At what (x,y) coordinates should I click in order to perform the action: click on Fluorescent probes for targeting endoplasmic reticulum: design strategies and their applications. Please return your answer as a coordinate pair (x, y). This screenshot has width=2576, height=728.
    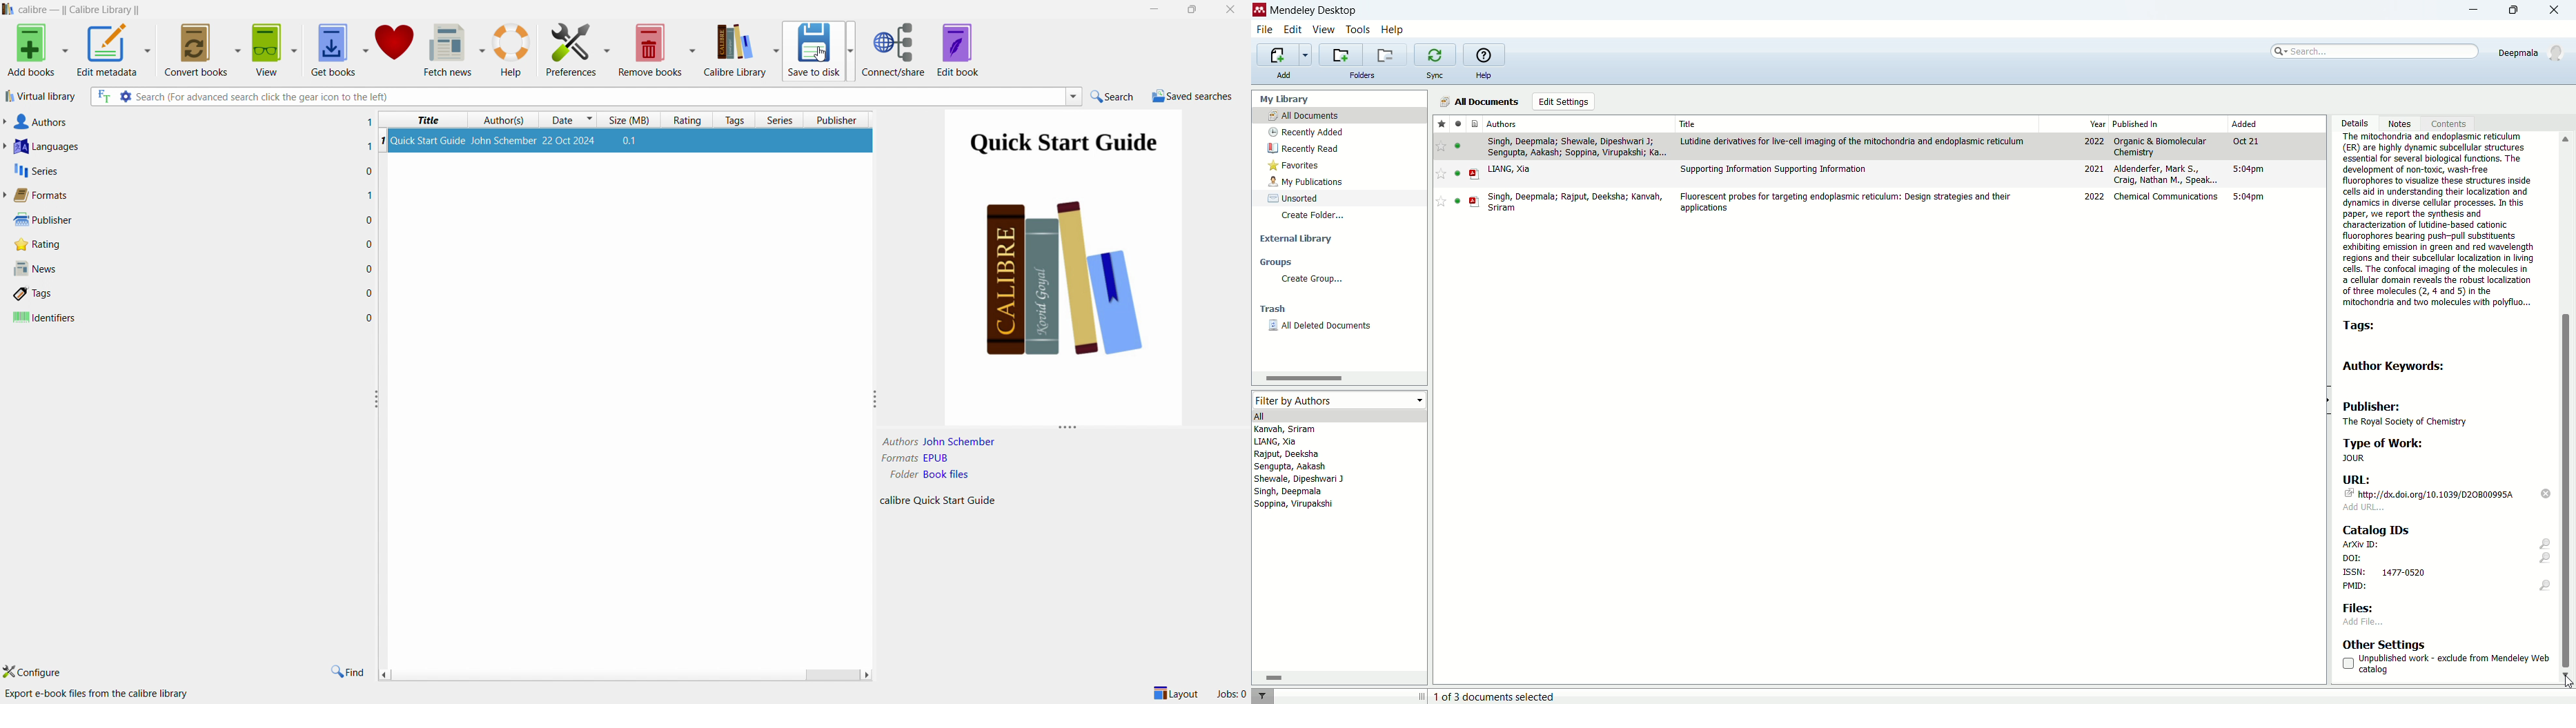
    Looking at the image, I should click on (1845, 202).